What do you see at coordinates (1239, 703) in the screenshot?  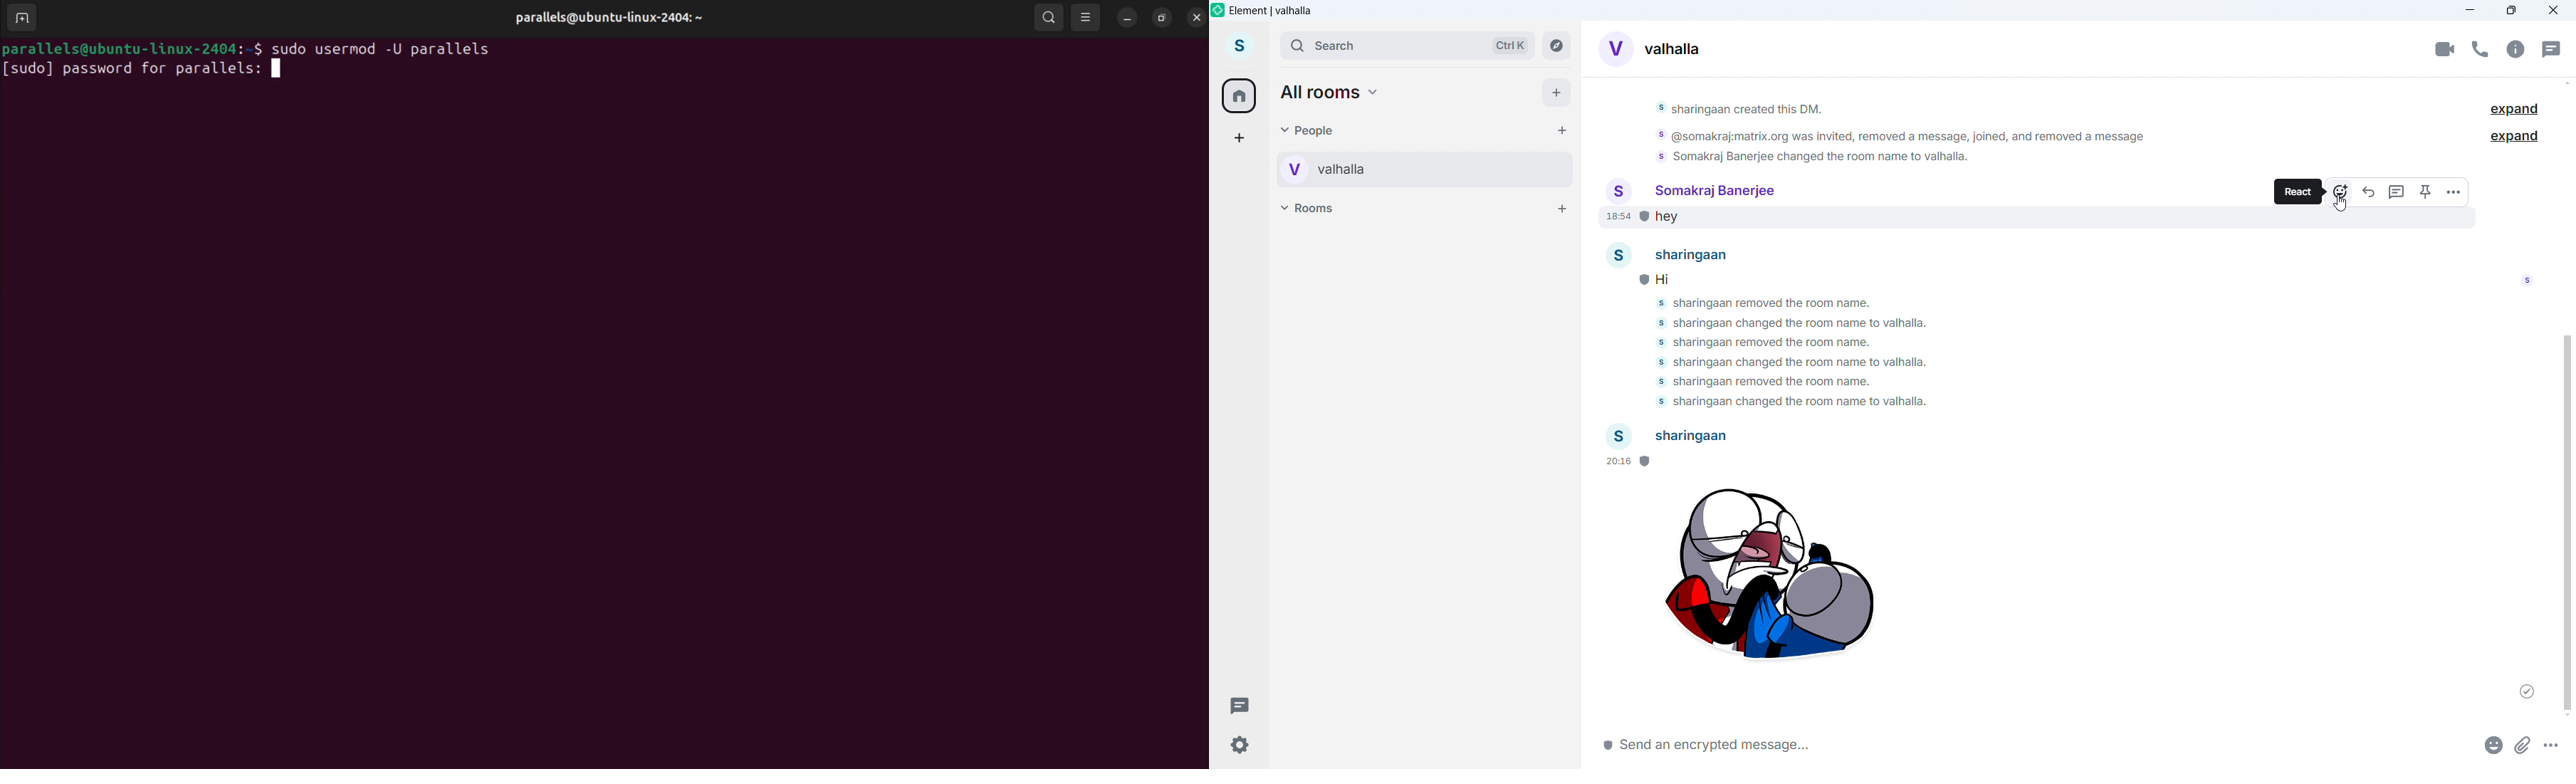 I see `Threads` at bounding box center [1239, 703].